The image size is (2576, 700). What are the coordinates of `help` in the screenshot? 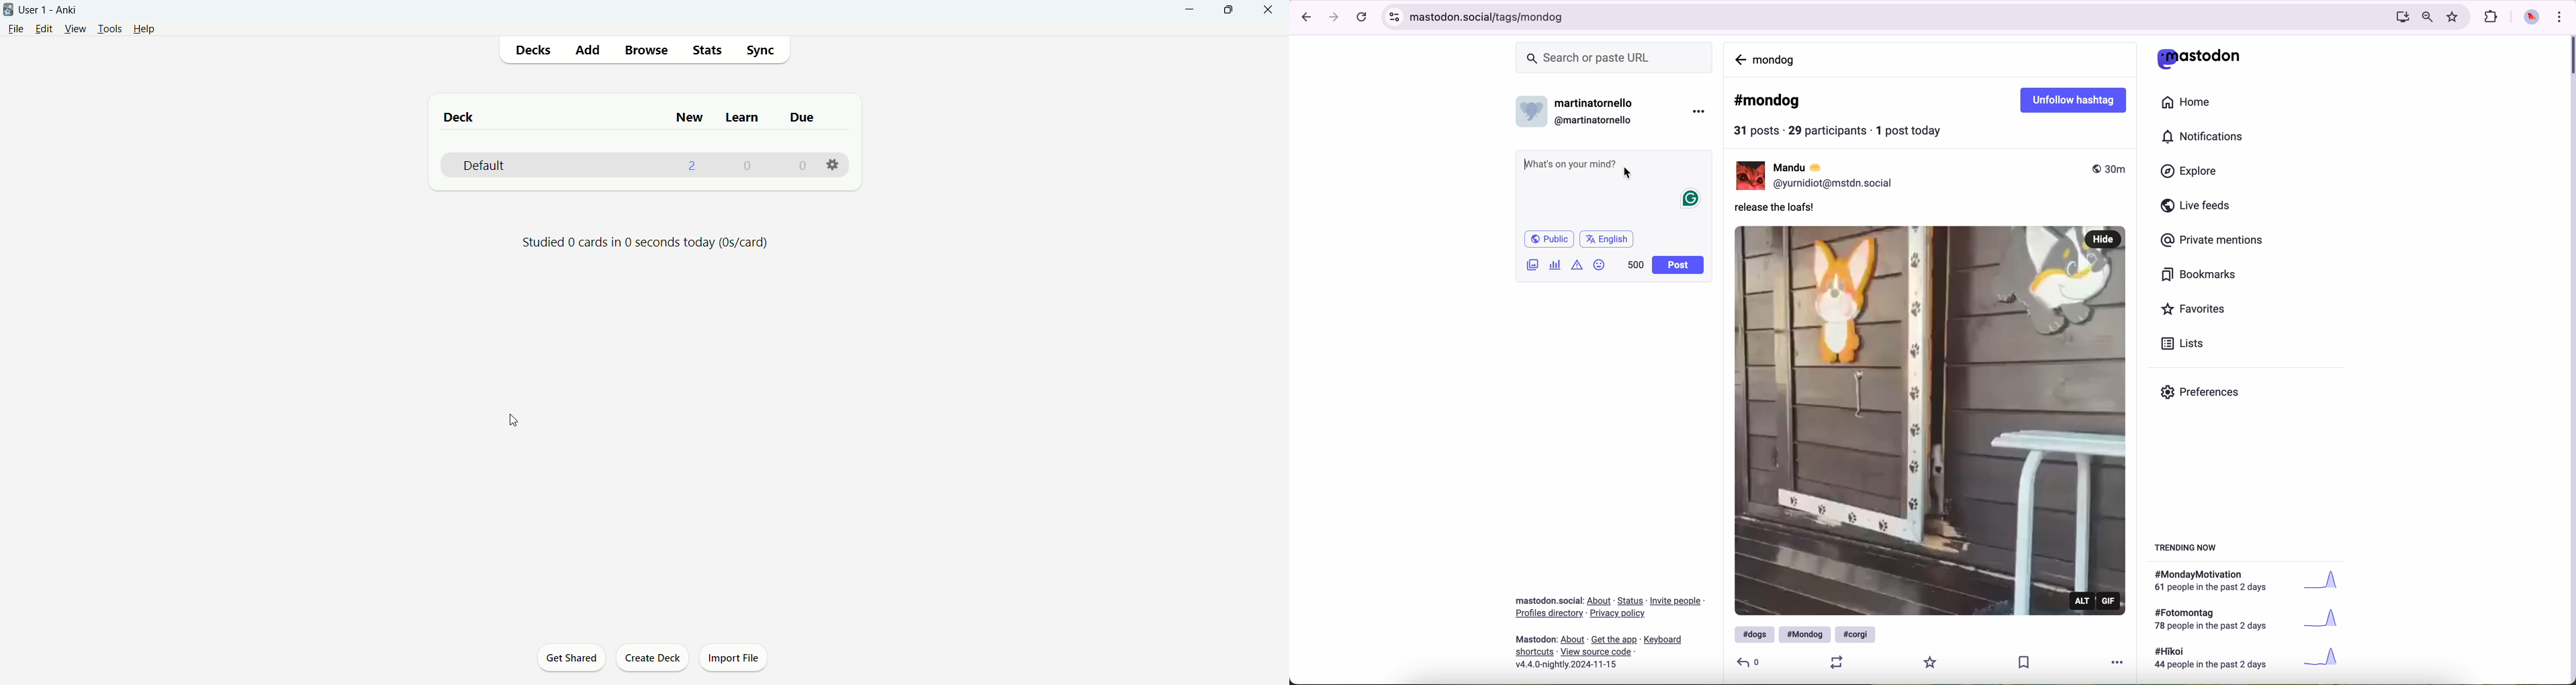 It's located at (144, 30).